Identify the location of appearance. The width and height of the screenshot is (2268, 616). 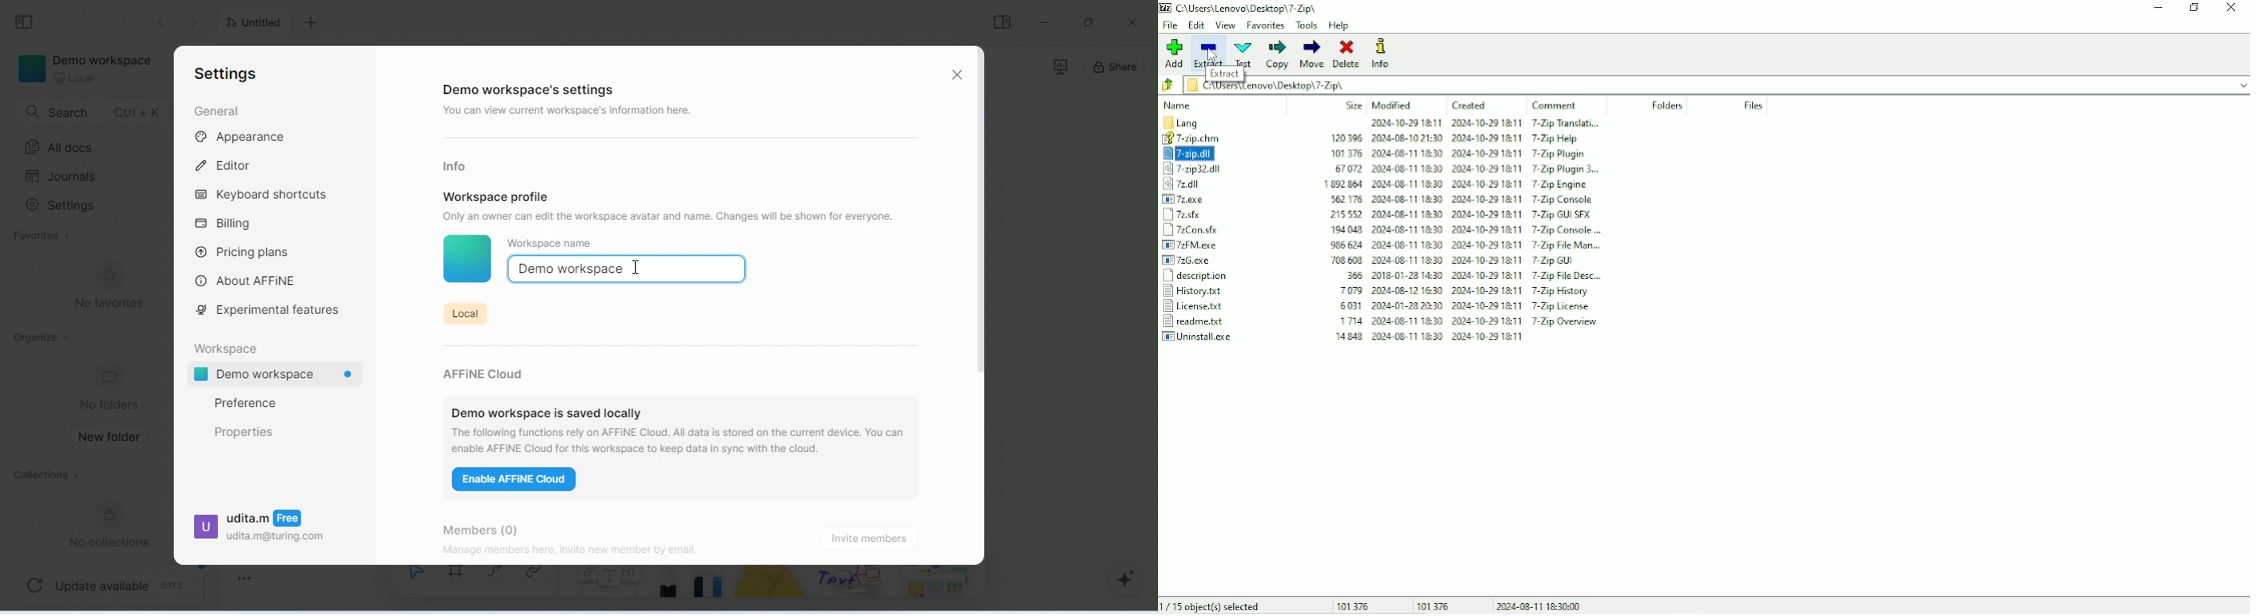
(242, 137).